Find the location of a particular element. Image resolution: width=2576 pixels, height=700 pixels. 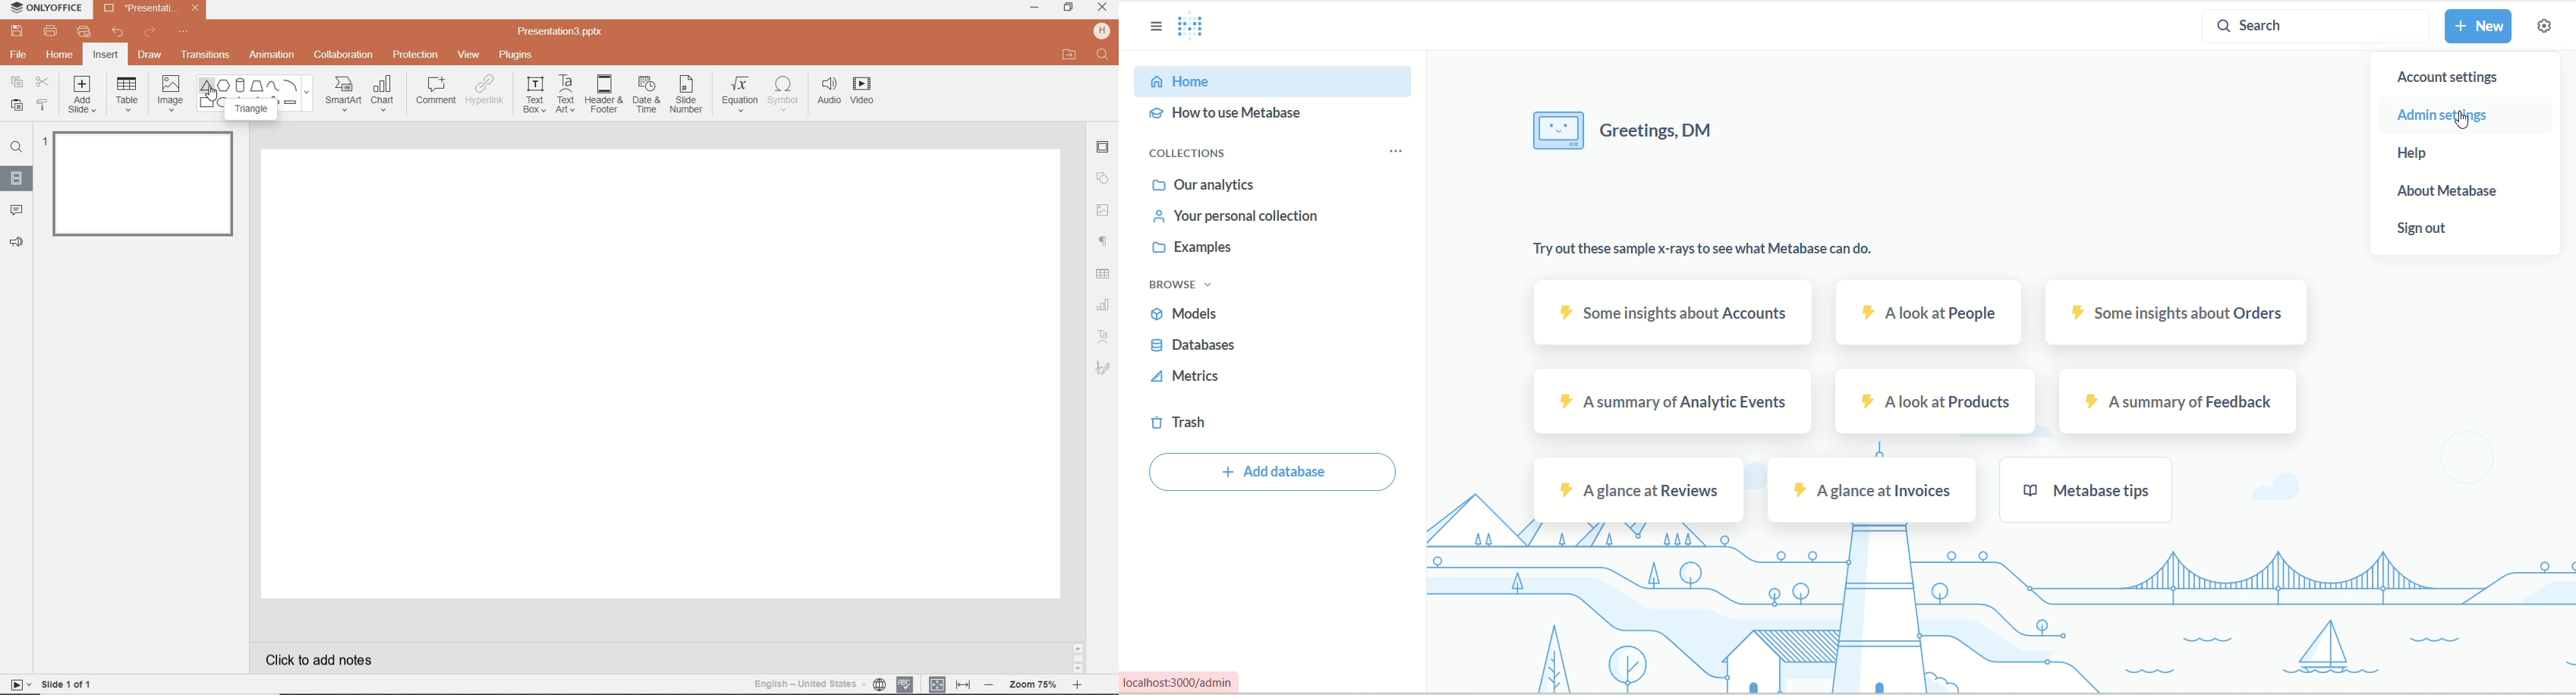

SYMBOL is located at coordinates (785, 91).